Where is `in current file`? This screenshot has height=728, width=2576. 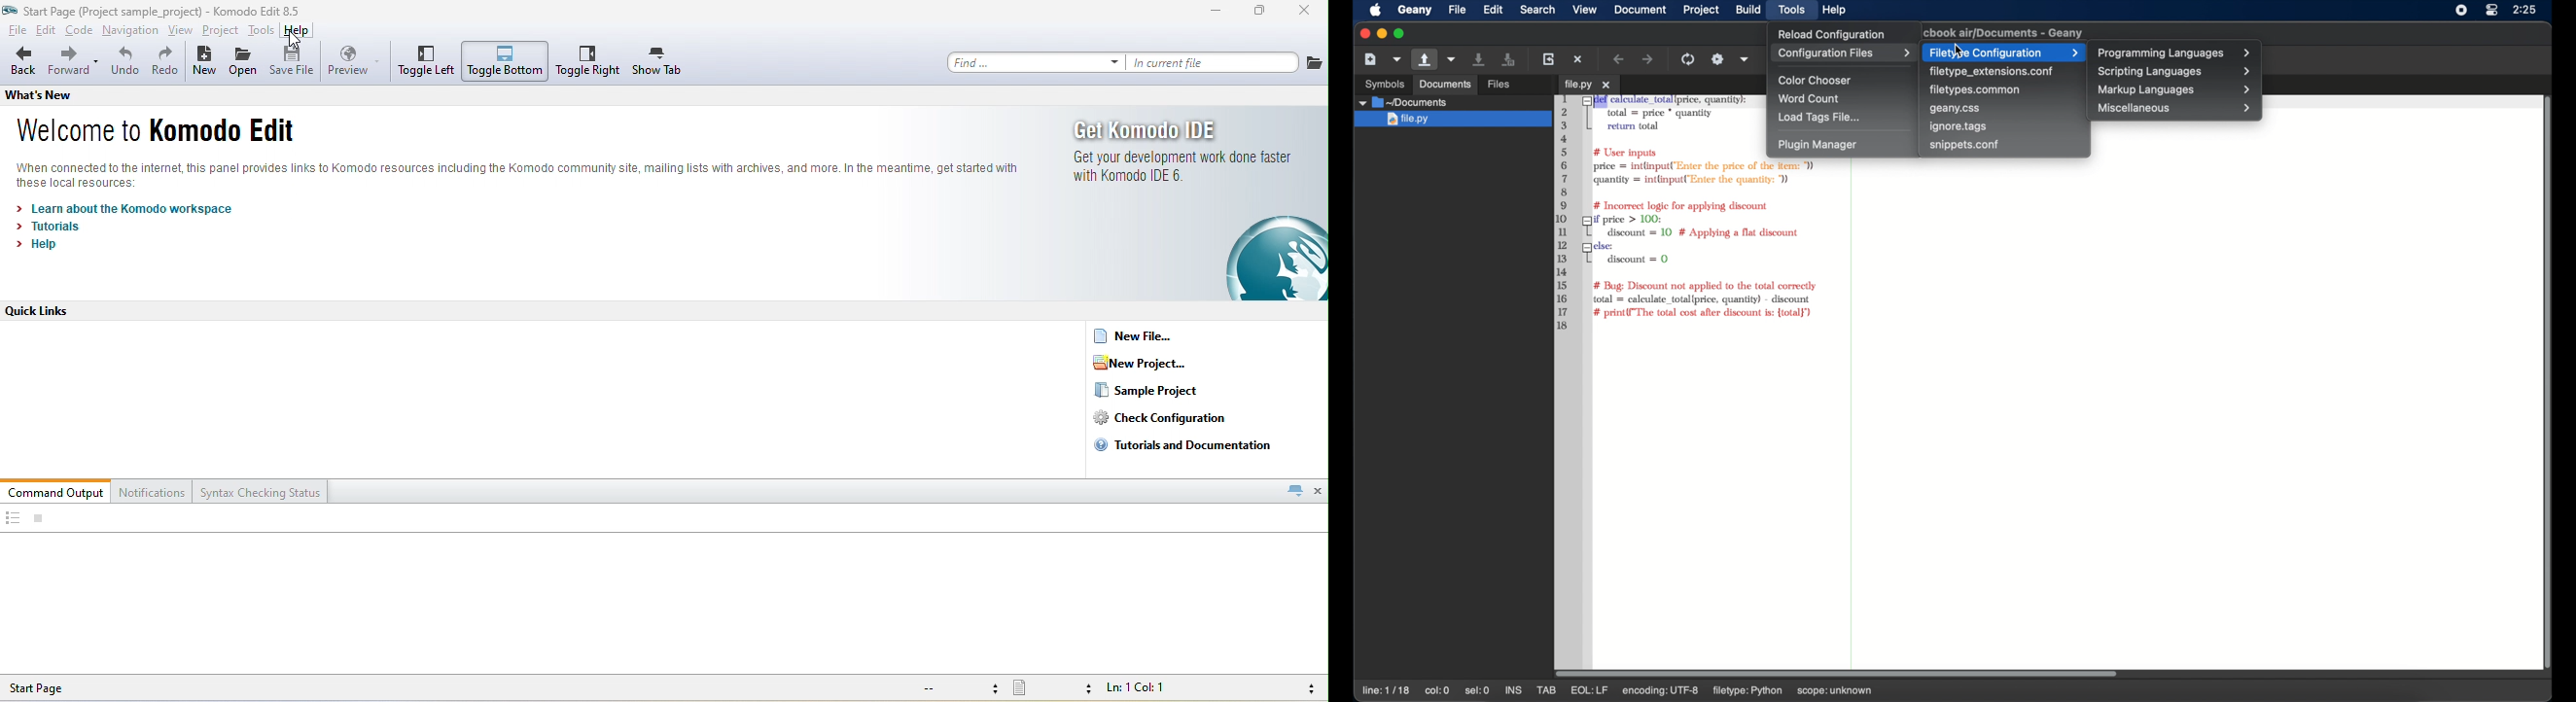 in current file is located at coordinates (1214, 62).